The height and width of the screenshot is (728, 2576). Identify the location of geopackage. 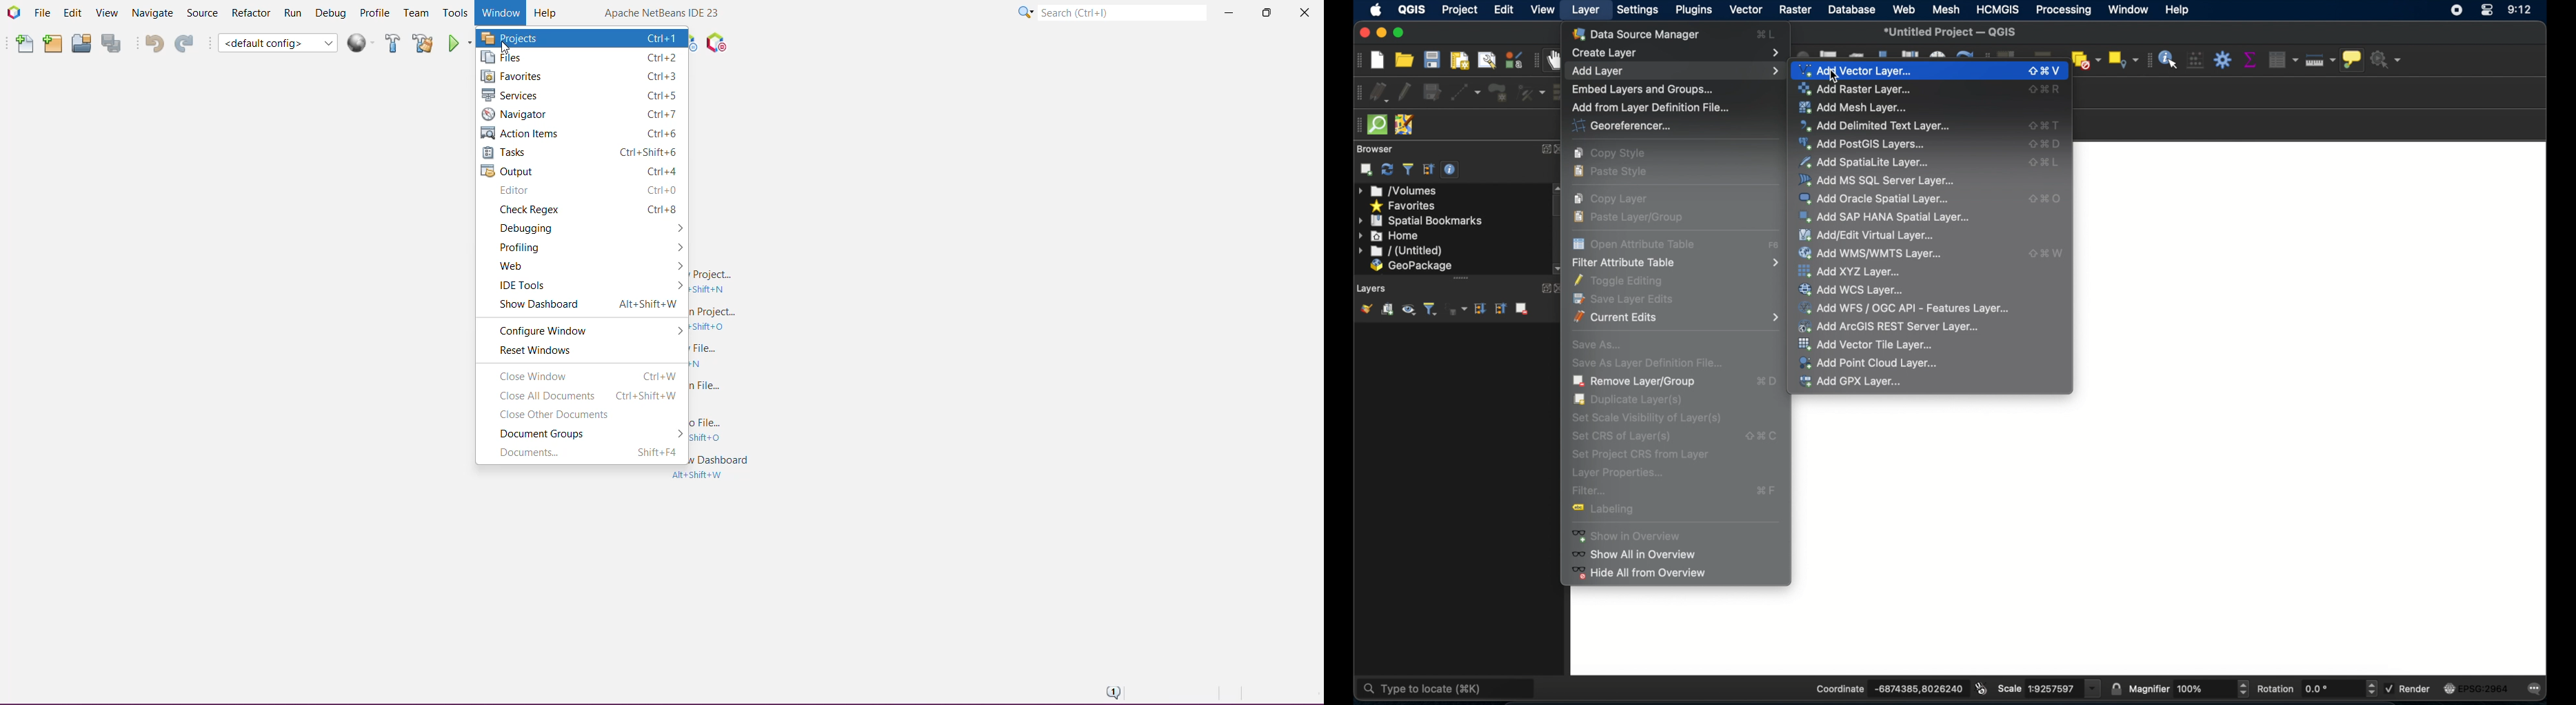
(1412, 266).